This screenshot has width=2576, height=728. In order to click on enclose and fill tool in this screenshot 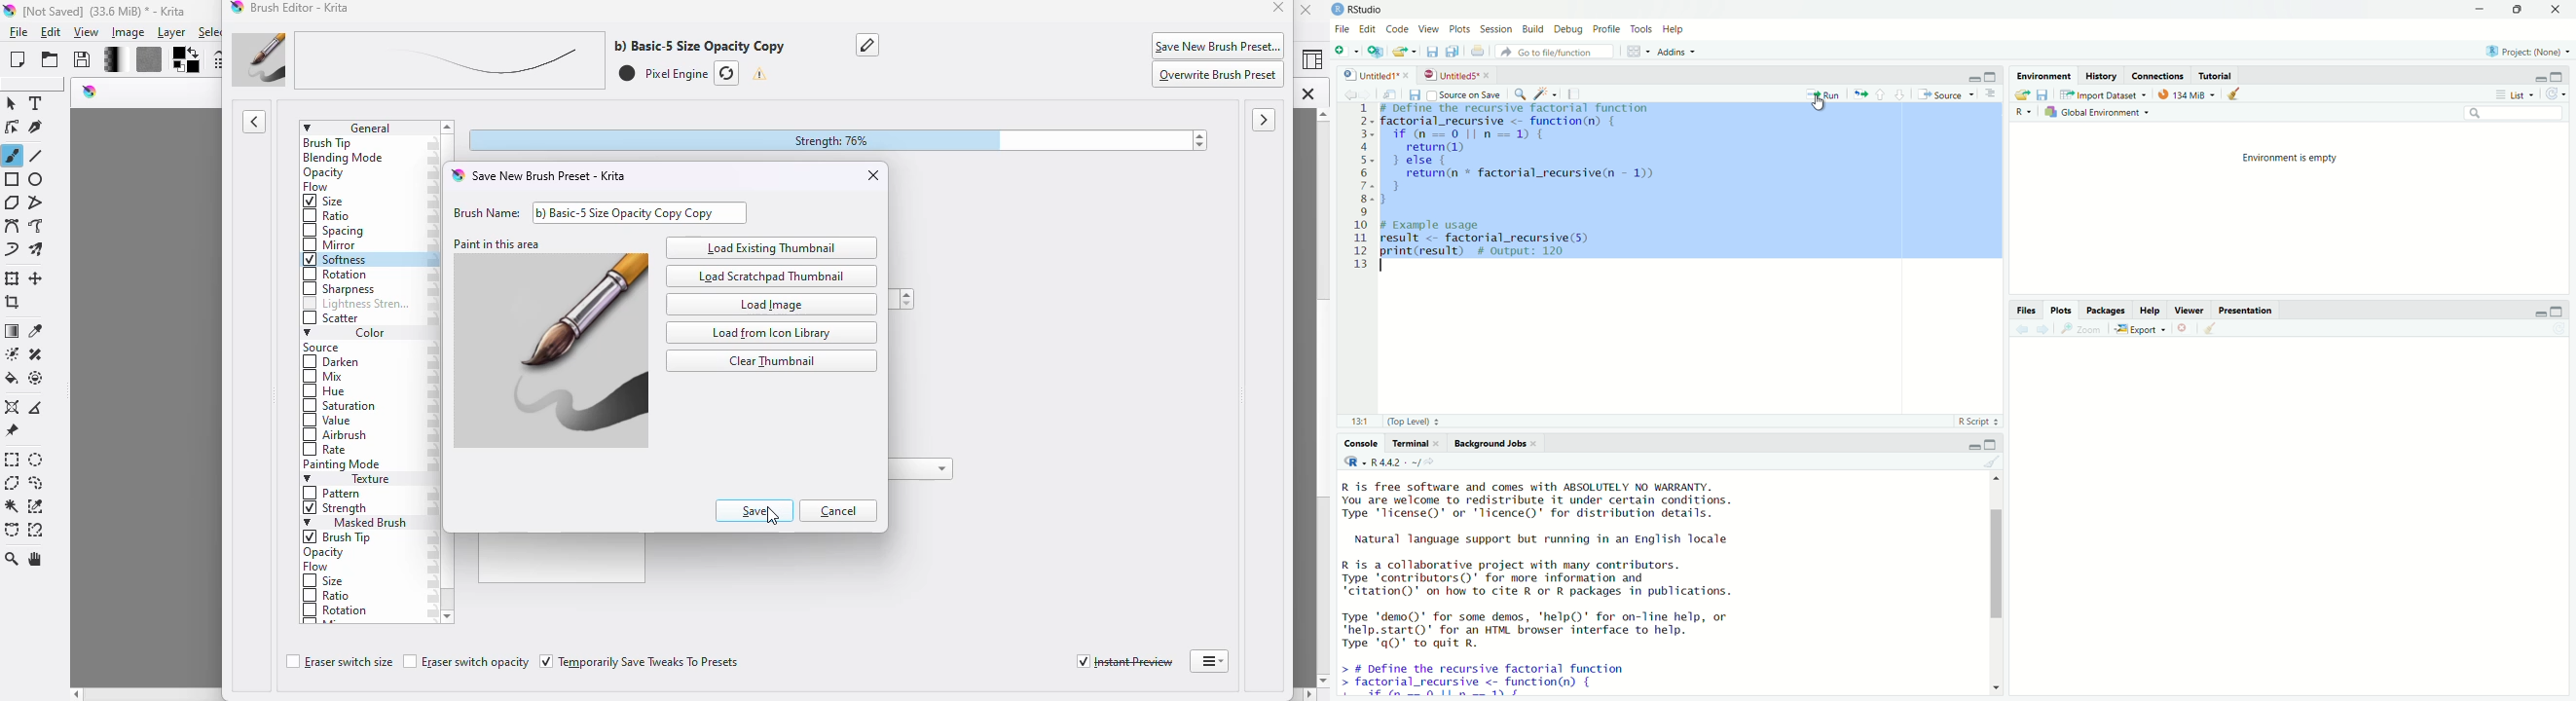, I will do `click(37, 378)`.